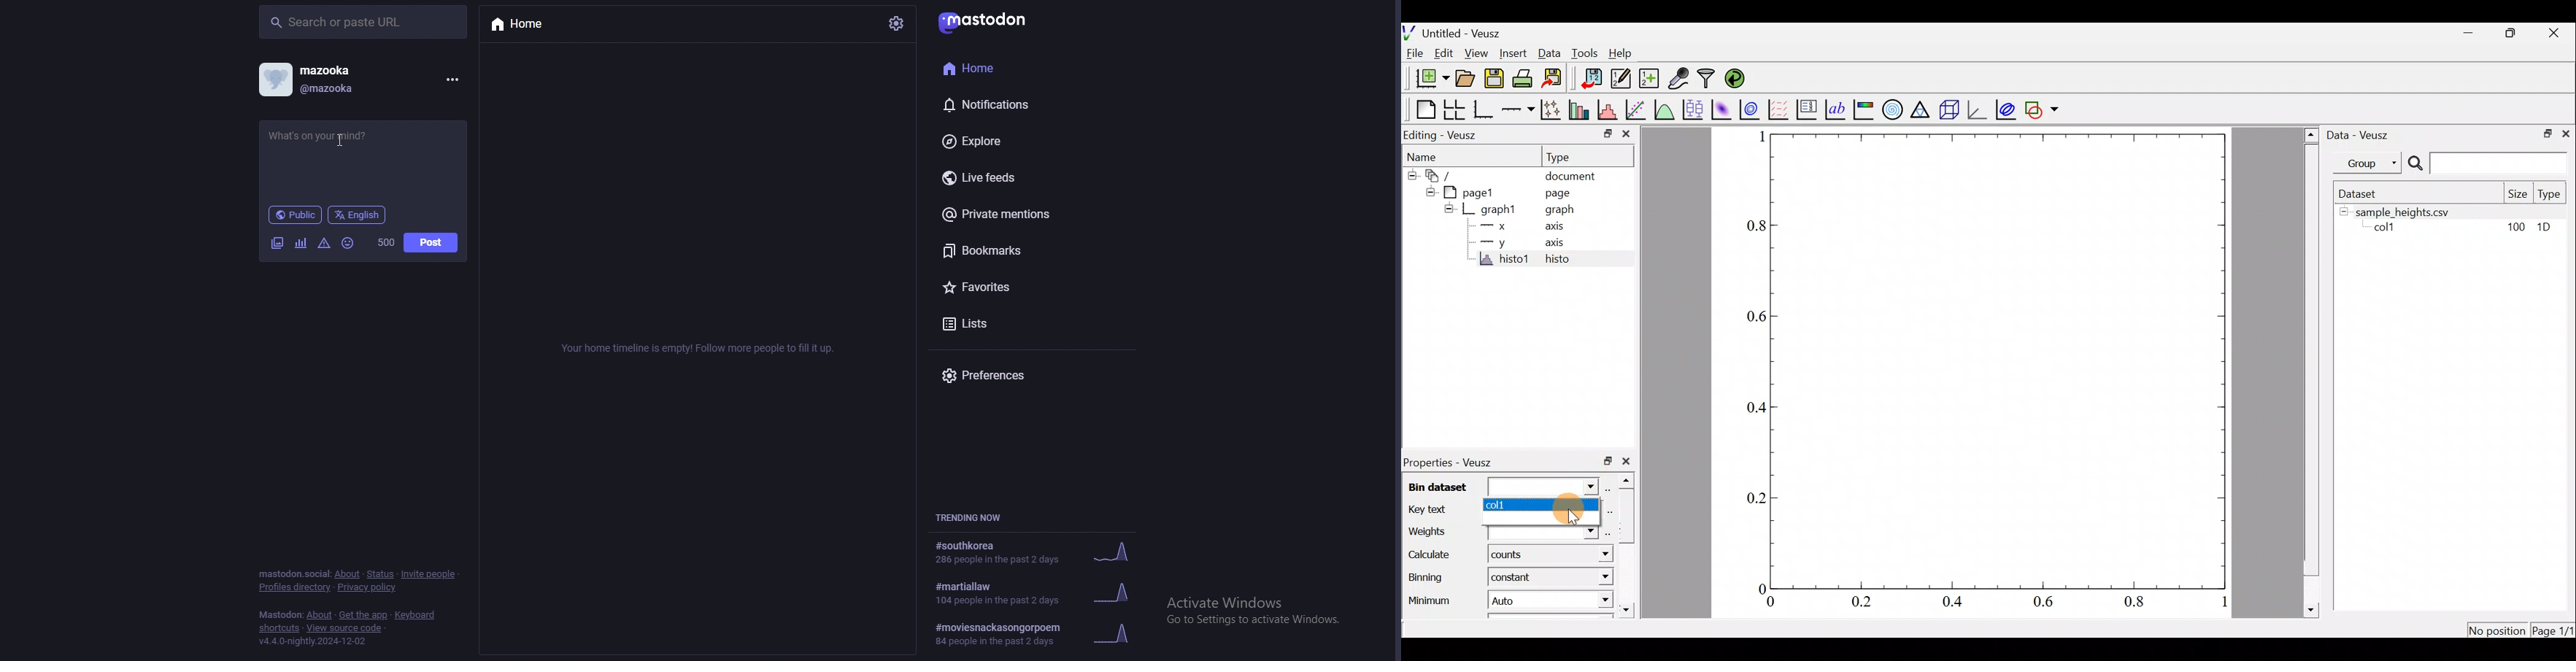  I want to click on histogram of a dataset, so click(1607, 108).